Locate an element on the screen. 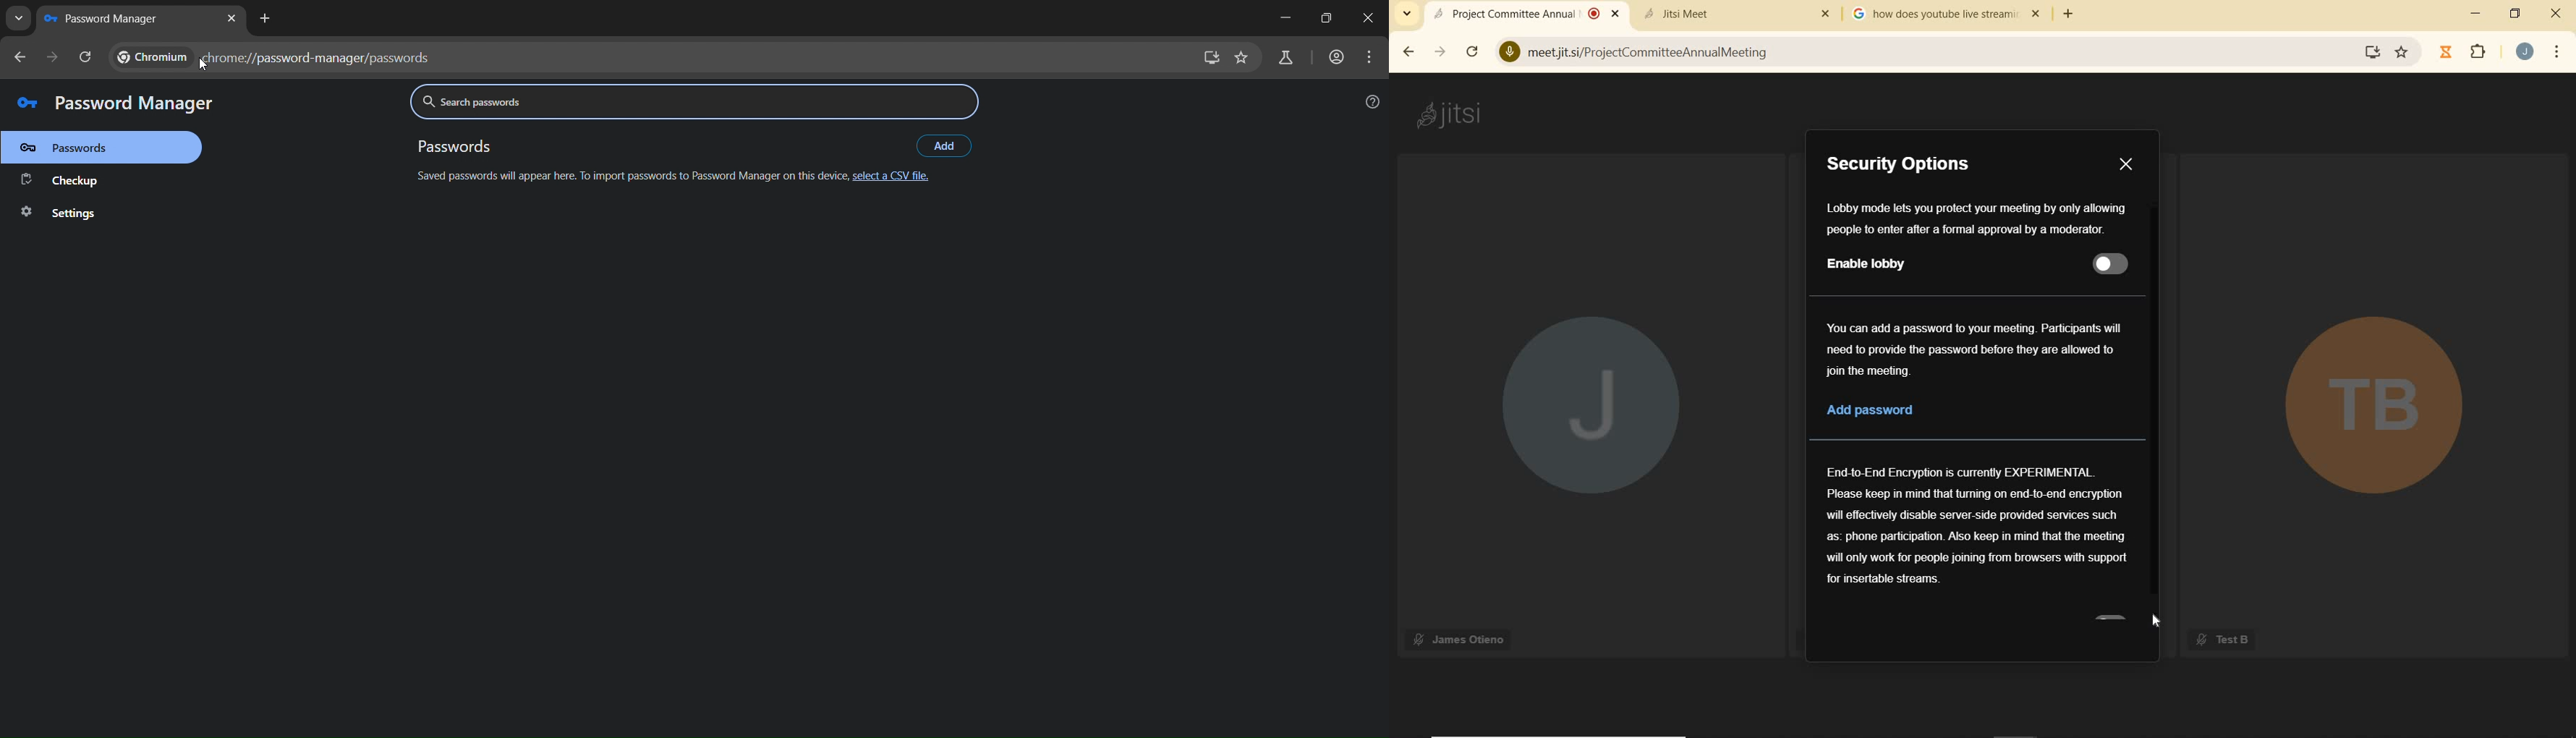 This screenshot has width=2576, height=756. FORWARD is located at coordinates (1437, 53).